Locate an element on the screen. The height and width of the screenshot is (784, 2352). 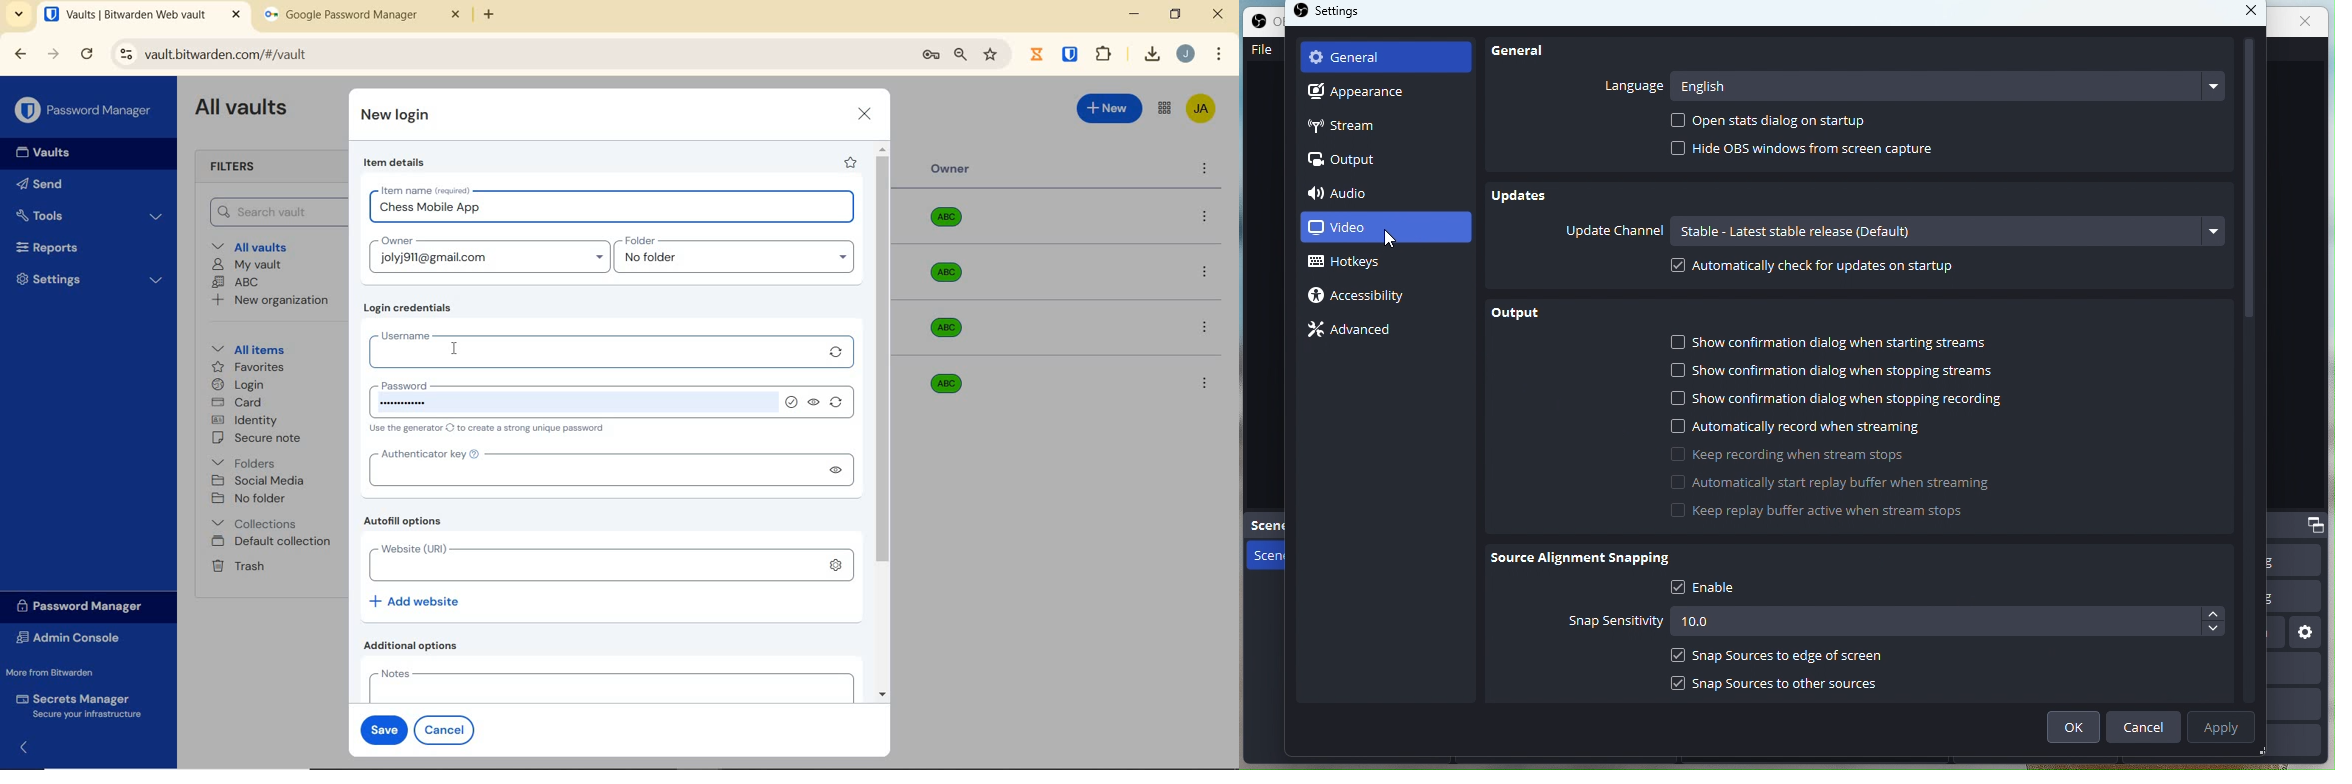
Stream is located at coordinates (1382, 127).